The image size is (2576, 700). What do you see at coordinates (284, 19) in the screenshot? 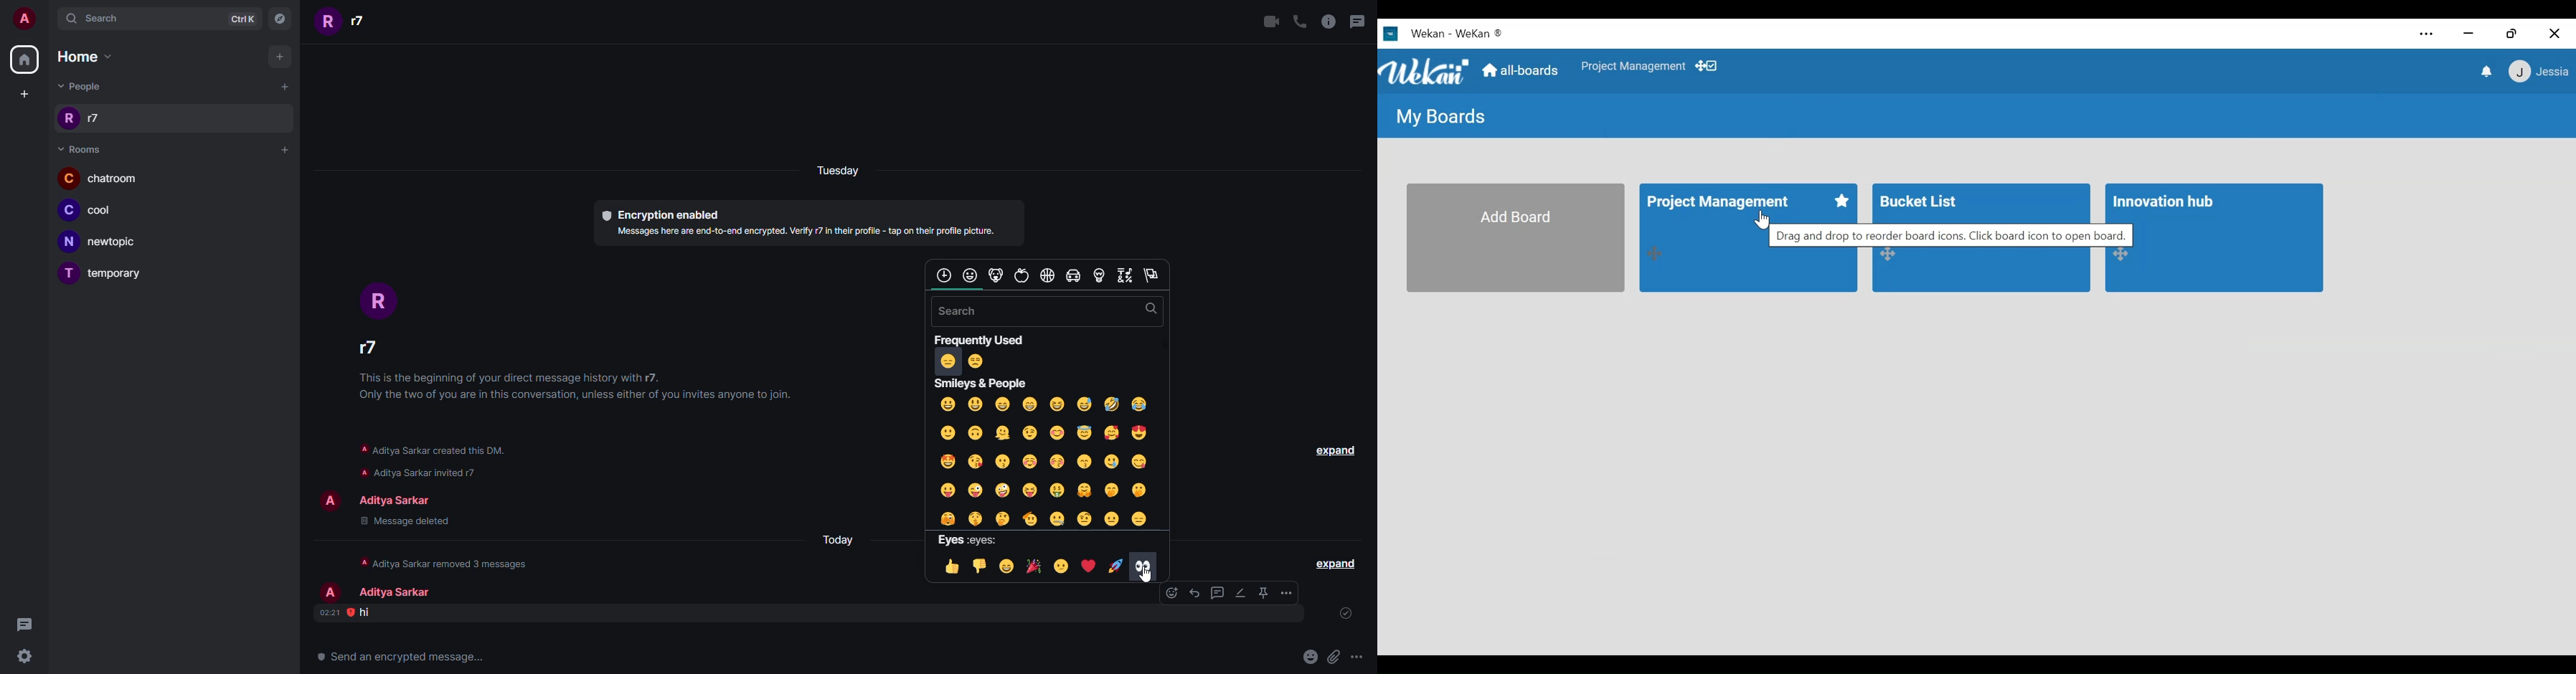
I see `navigator` at bounding box center [284, 19].